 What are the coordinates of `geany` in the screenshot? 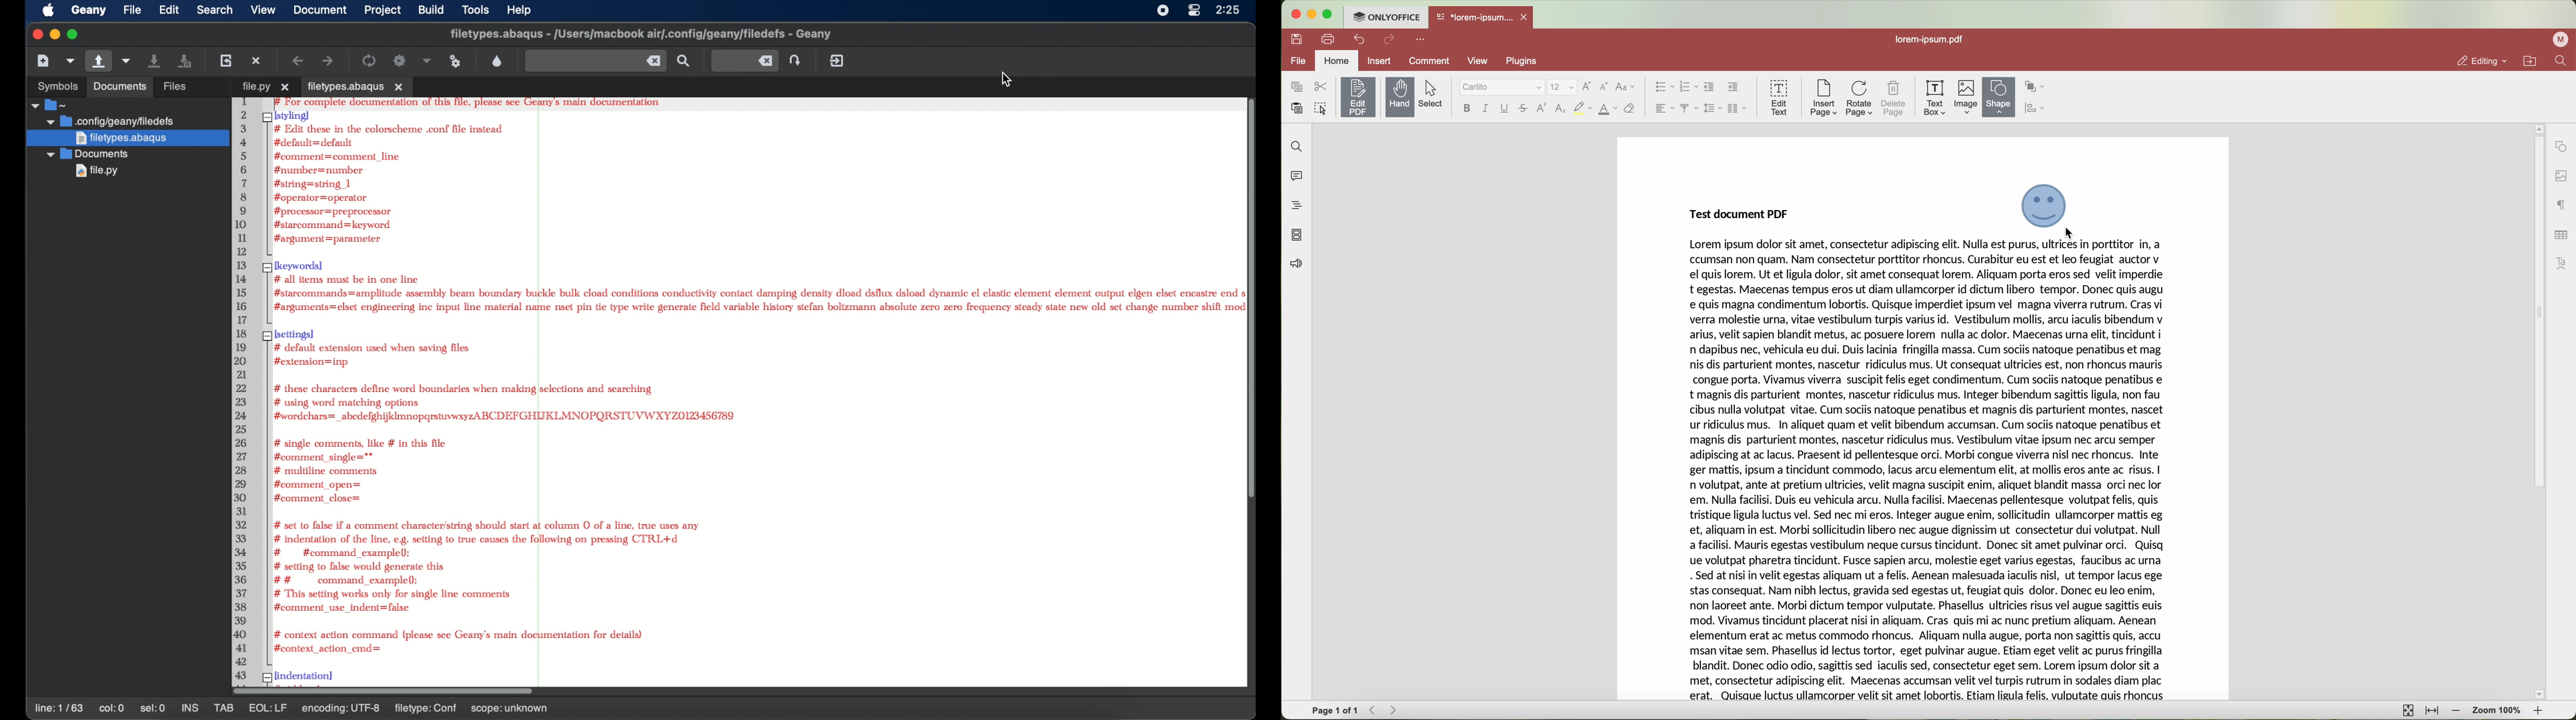 It's located at (89, 11).